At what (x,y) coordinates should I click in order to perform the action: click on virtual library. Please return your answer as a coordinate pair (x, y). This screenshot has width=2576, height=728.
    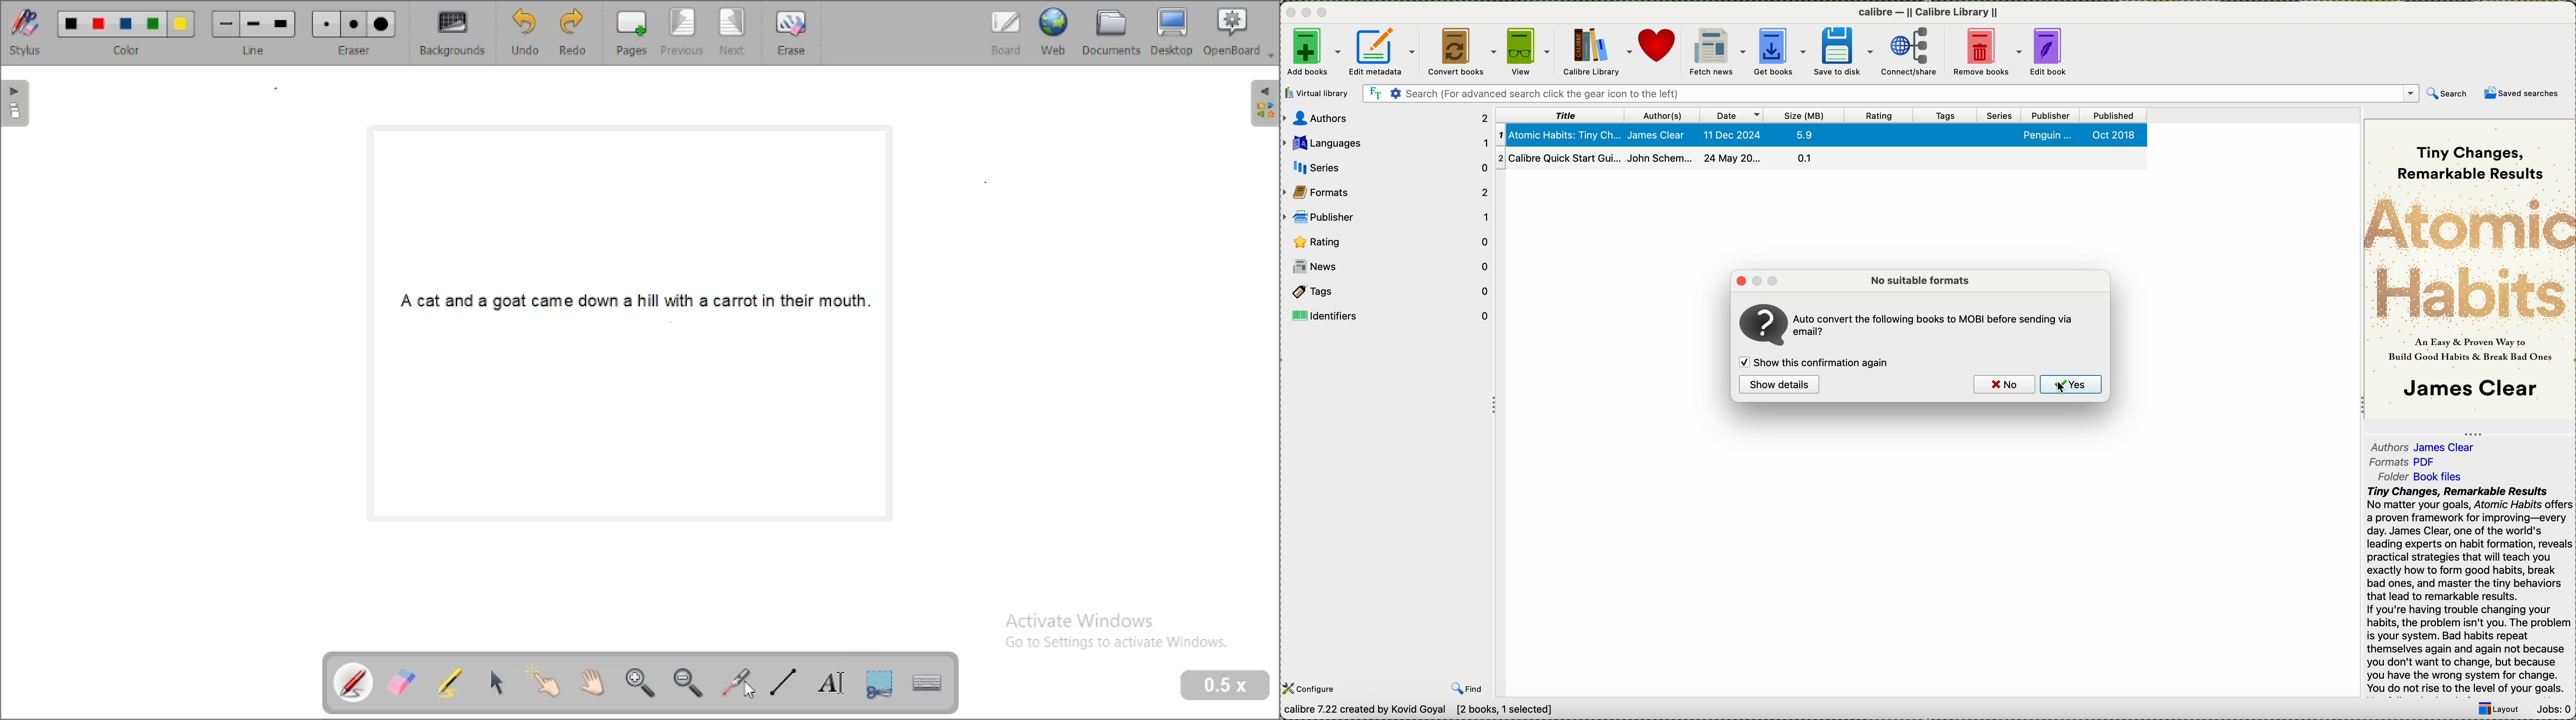
    Looking at the image, I should click on (1317, 93).